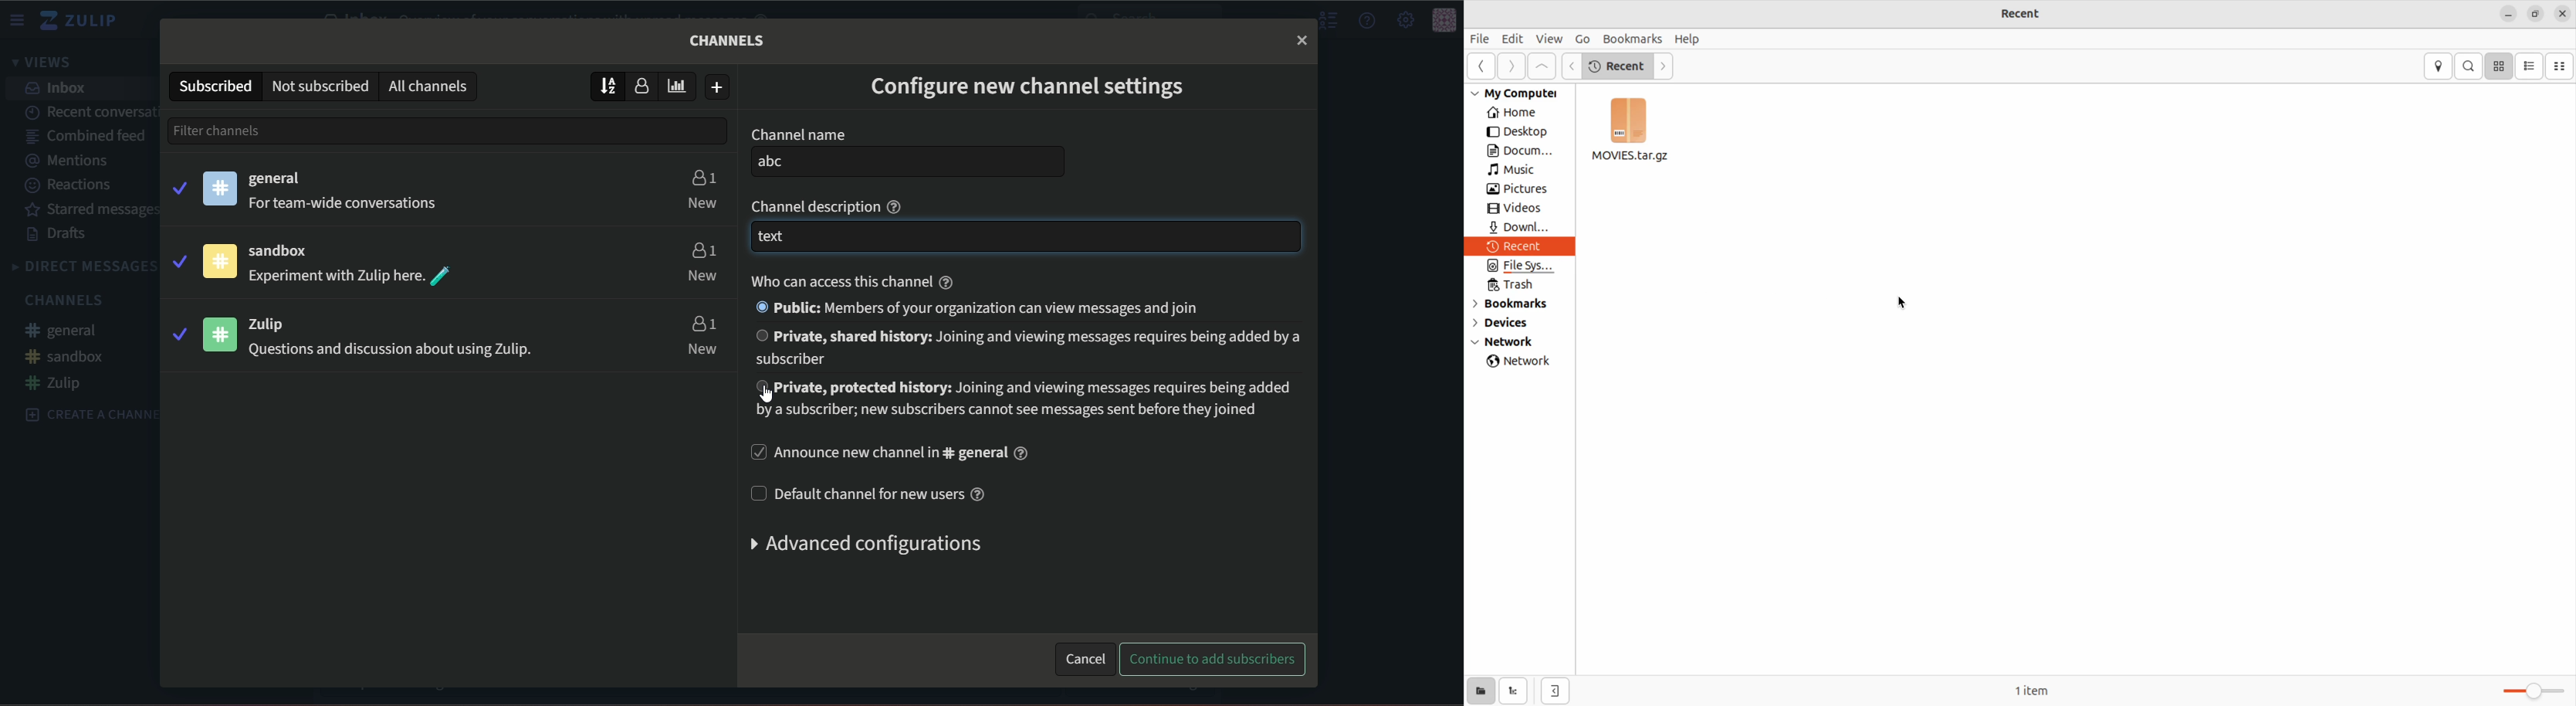 This screenshot has width=2576, height=728. What do you see at coordinates (320, 85) in the screenshot?
I see `not subscribed` at bounding box center [320, 85].